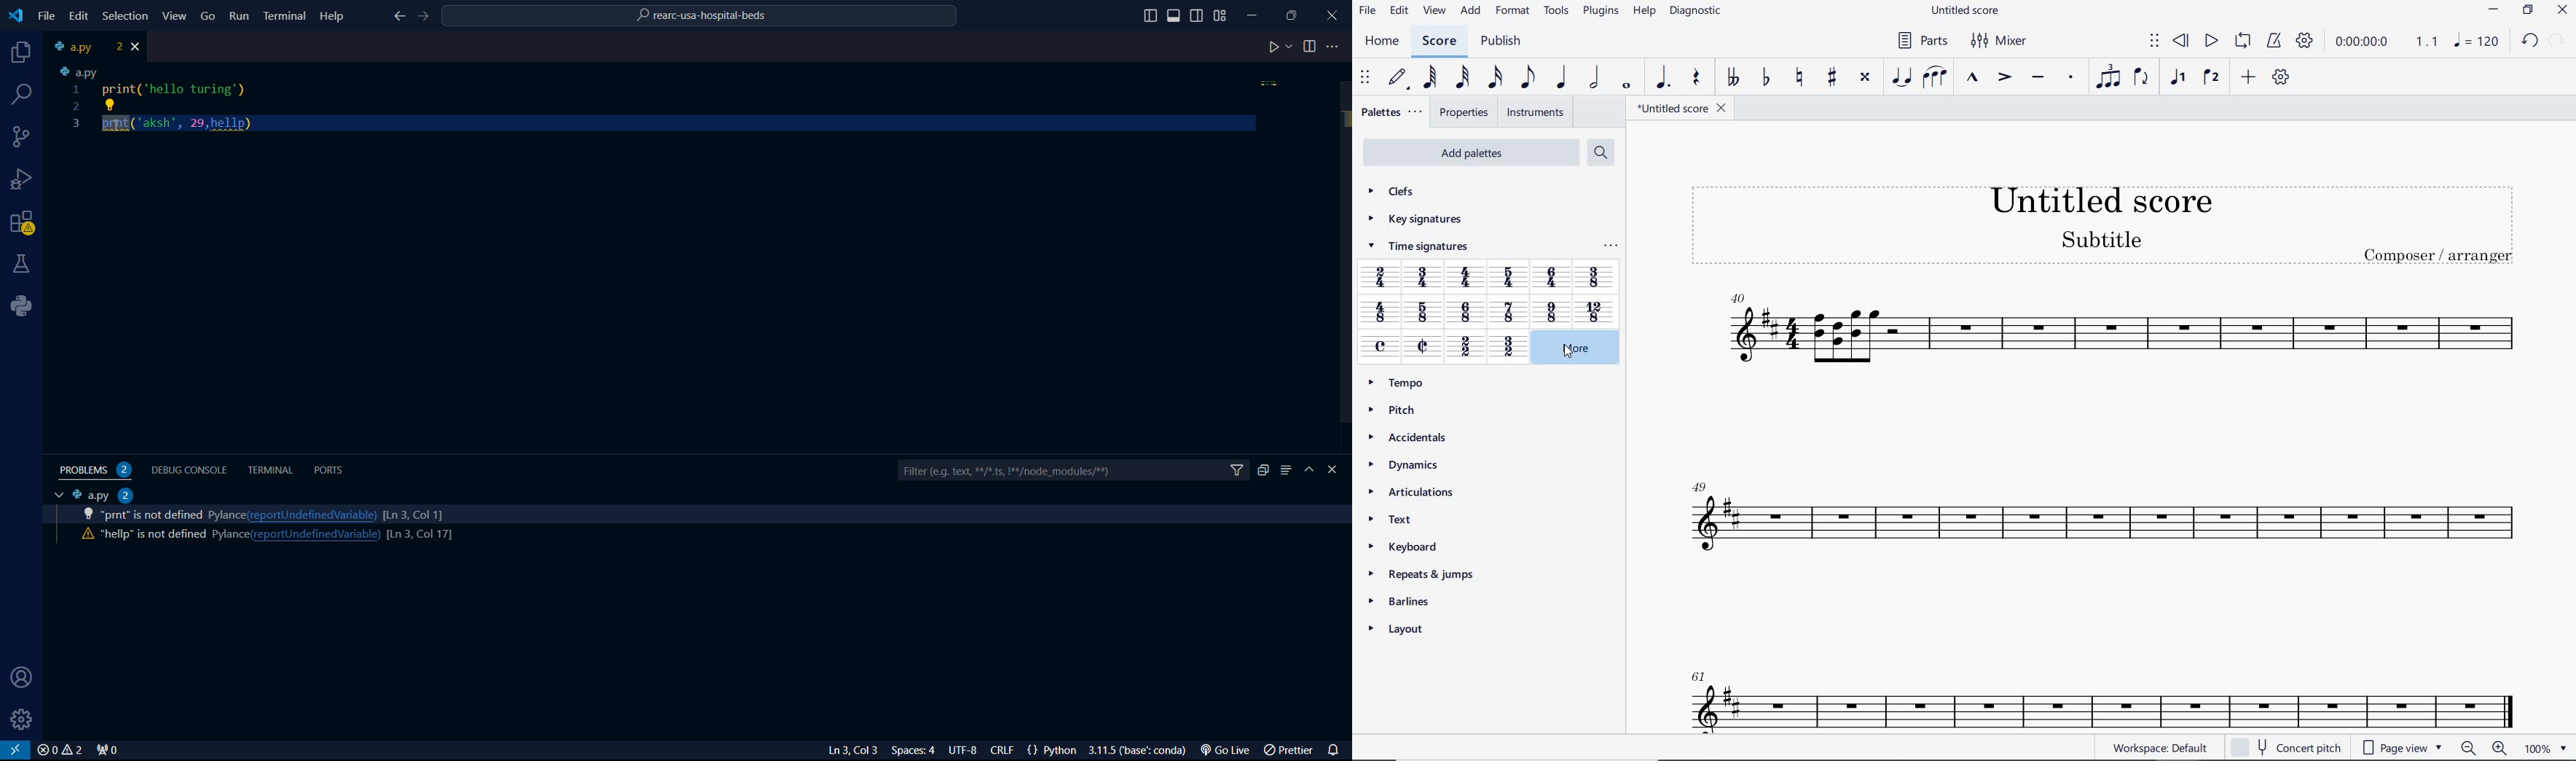 The height and width of the screenshot is (784, 2576). Describe the element at coordinates (1922, 40) in the screenshot. I see `PARTS` at that location.